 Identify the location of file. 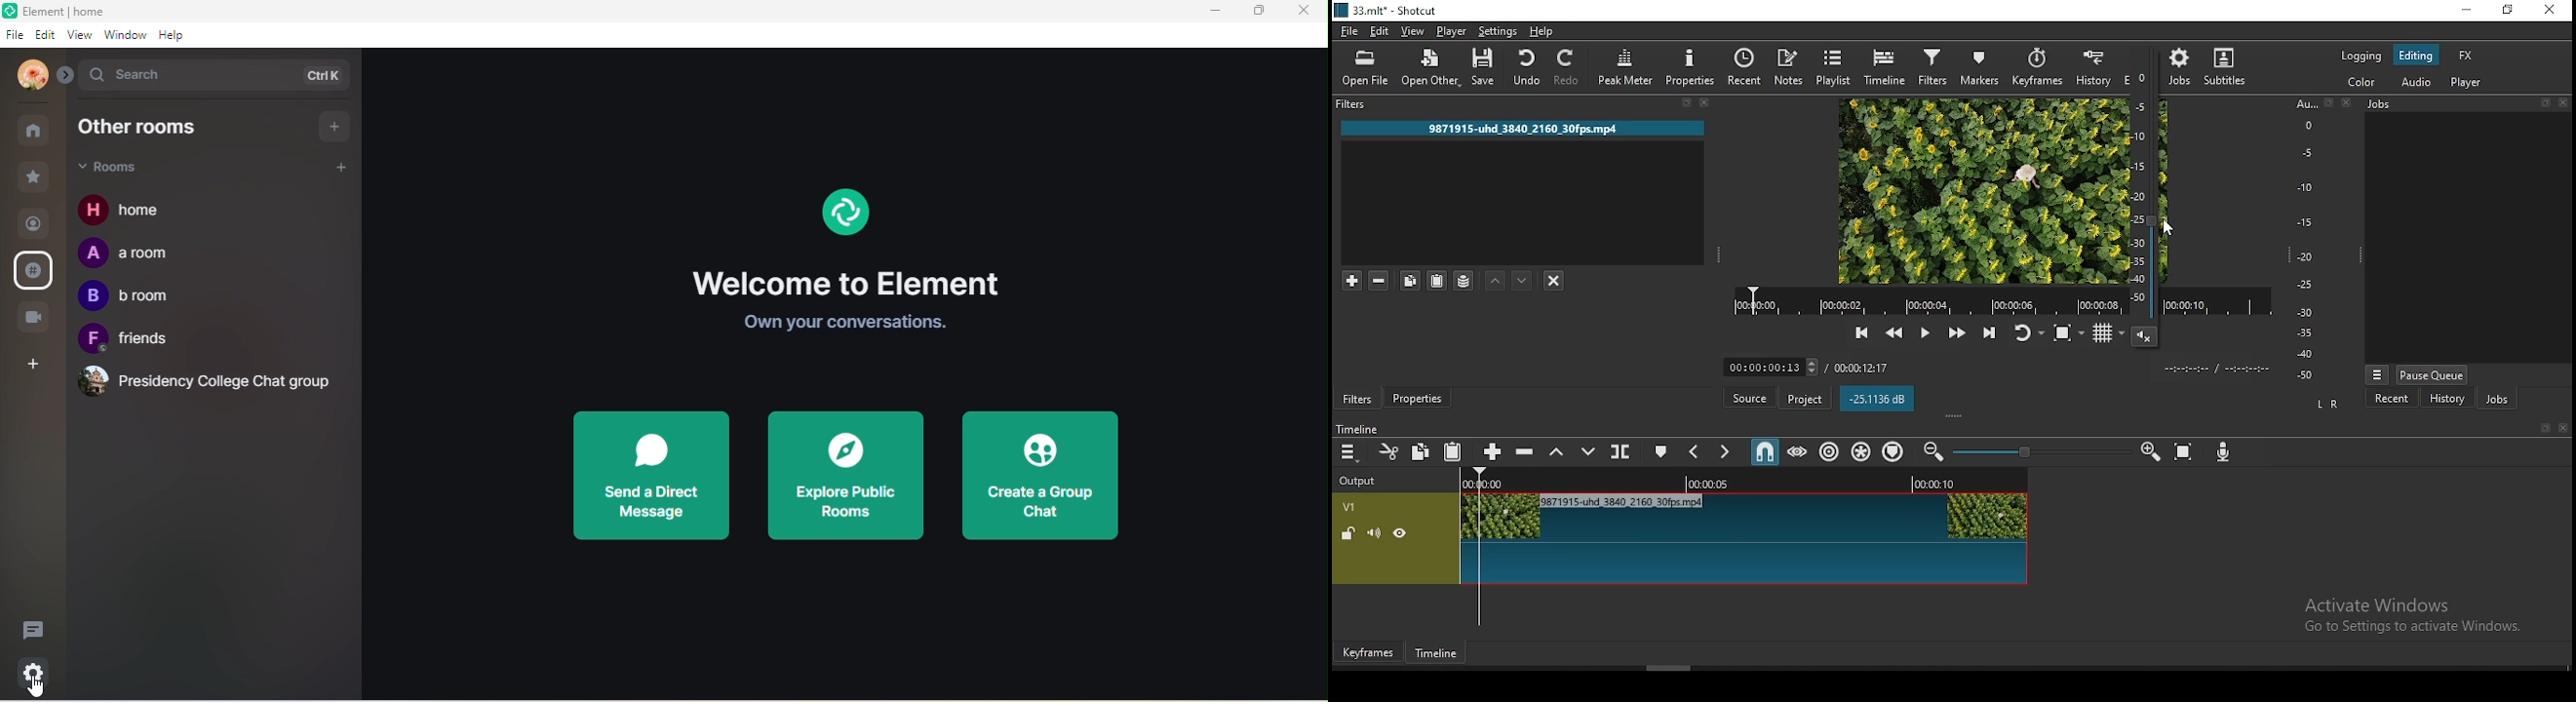
(1350, 31).